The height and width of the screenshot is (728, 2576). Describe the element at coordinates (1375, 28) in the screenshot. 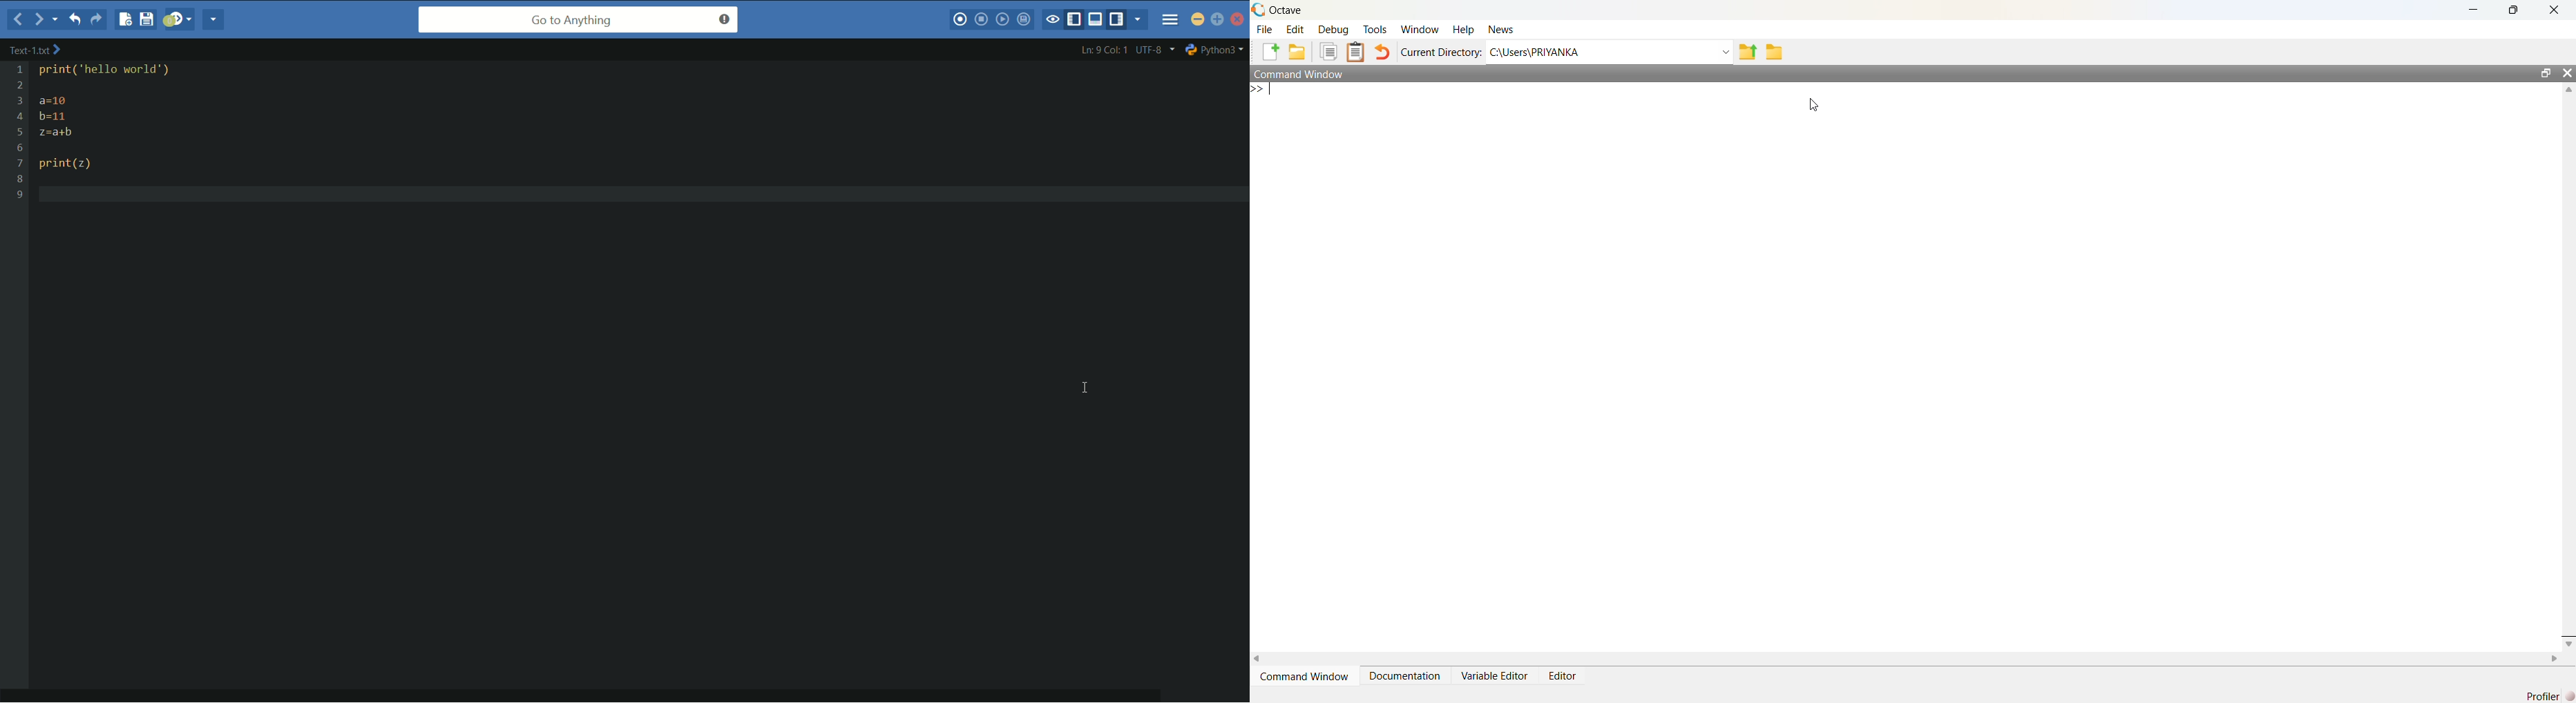

I see `Tools` at that location.